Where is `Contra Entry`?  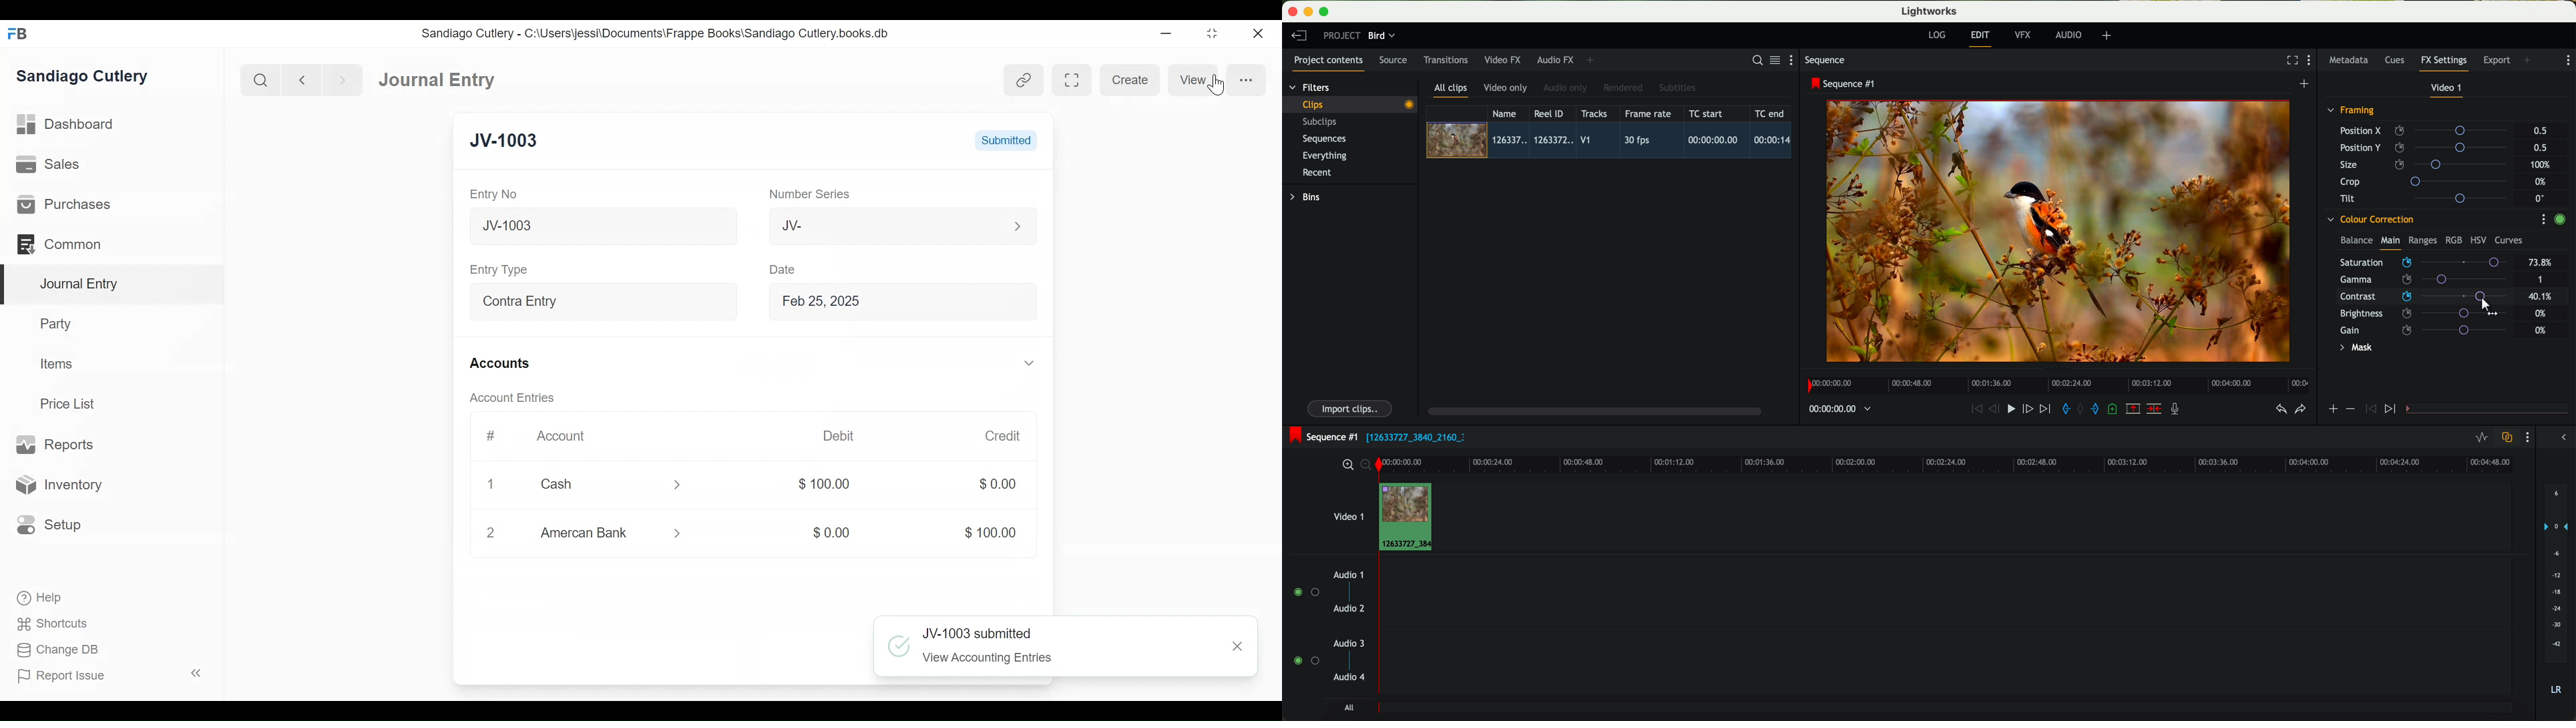
Contra Entry is located at coordinates (601, 301).